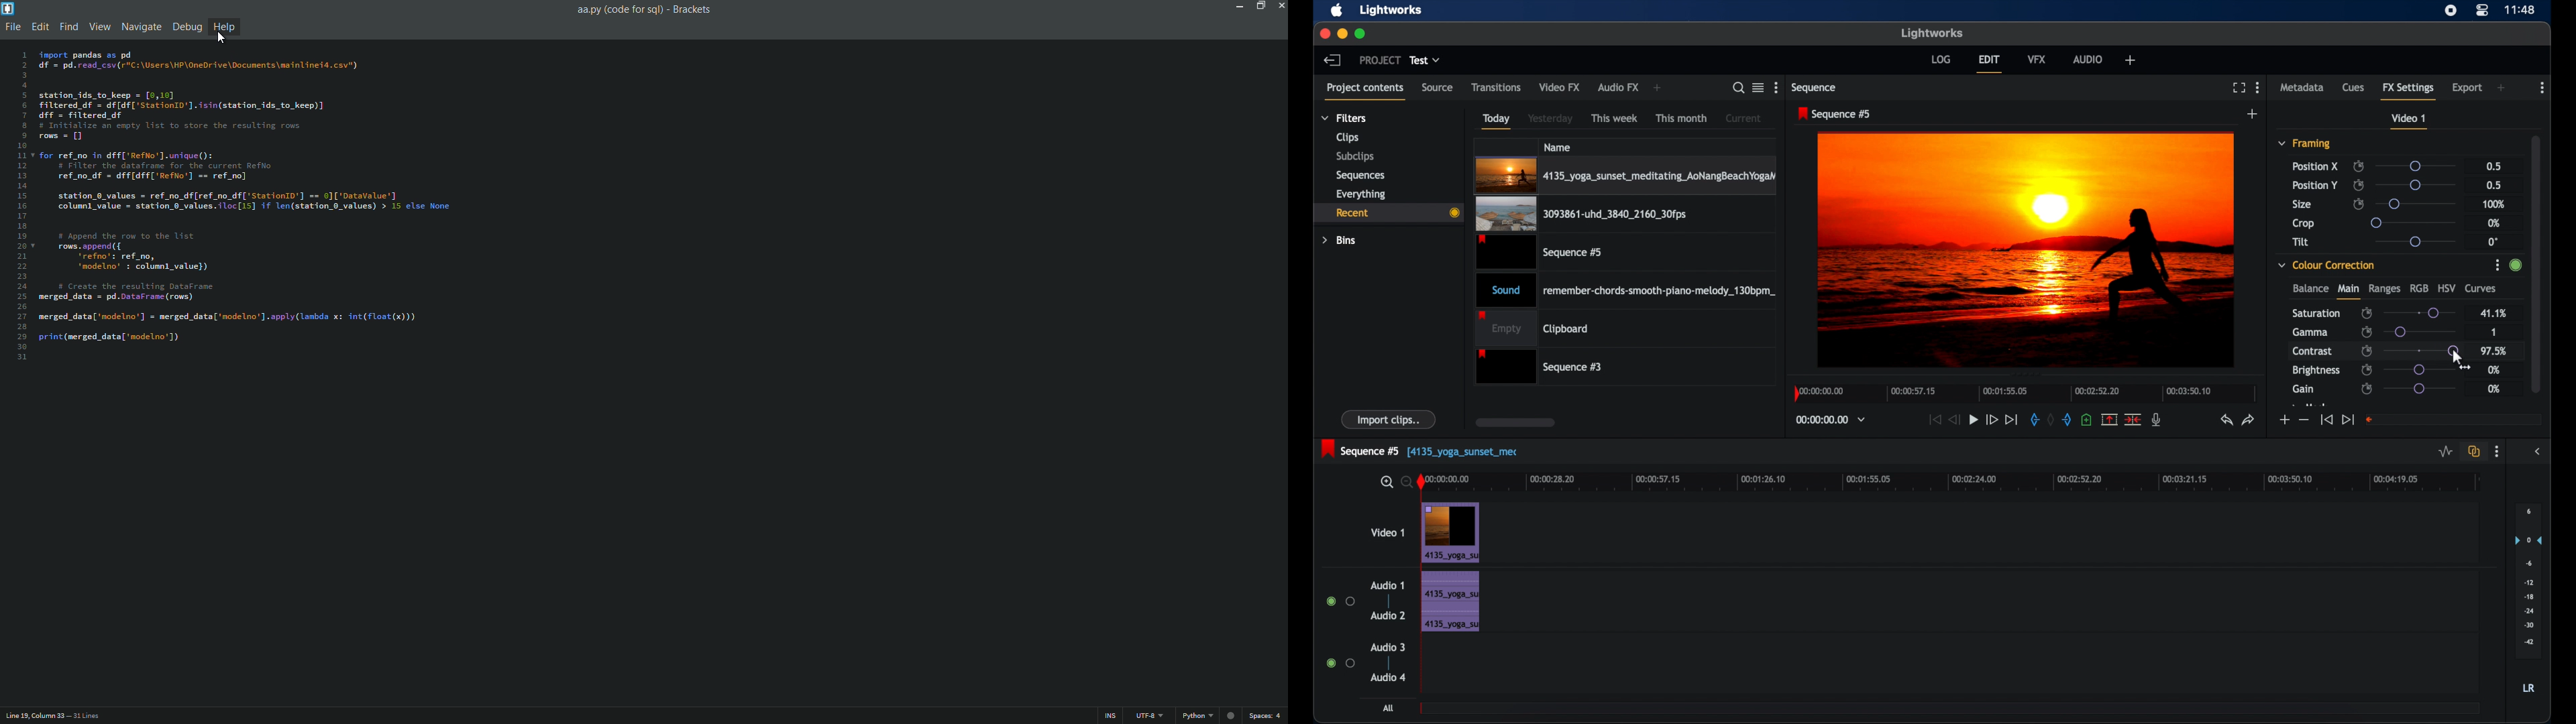 Image resolution: width=2576 pixels, height=728 pixels. Describe the element at coordinates (1346, 137) in the screenshot. I see `clips` at that location.